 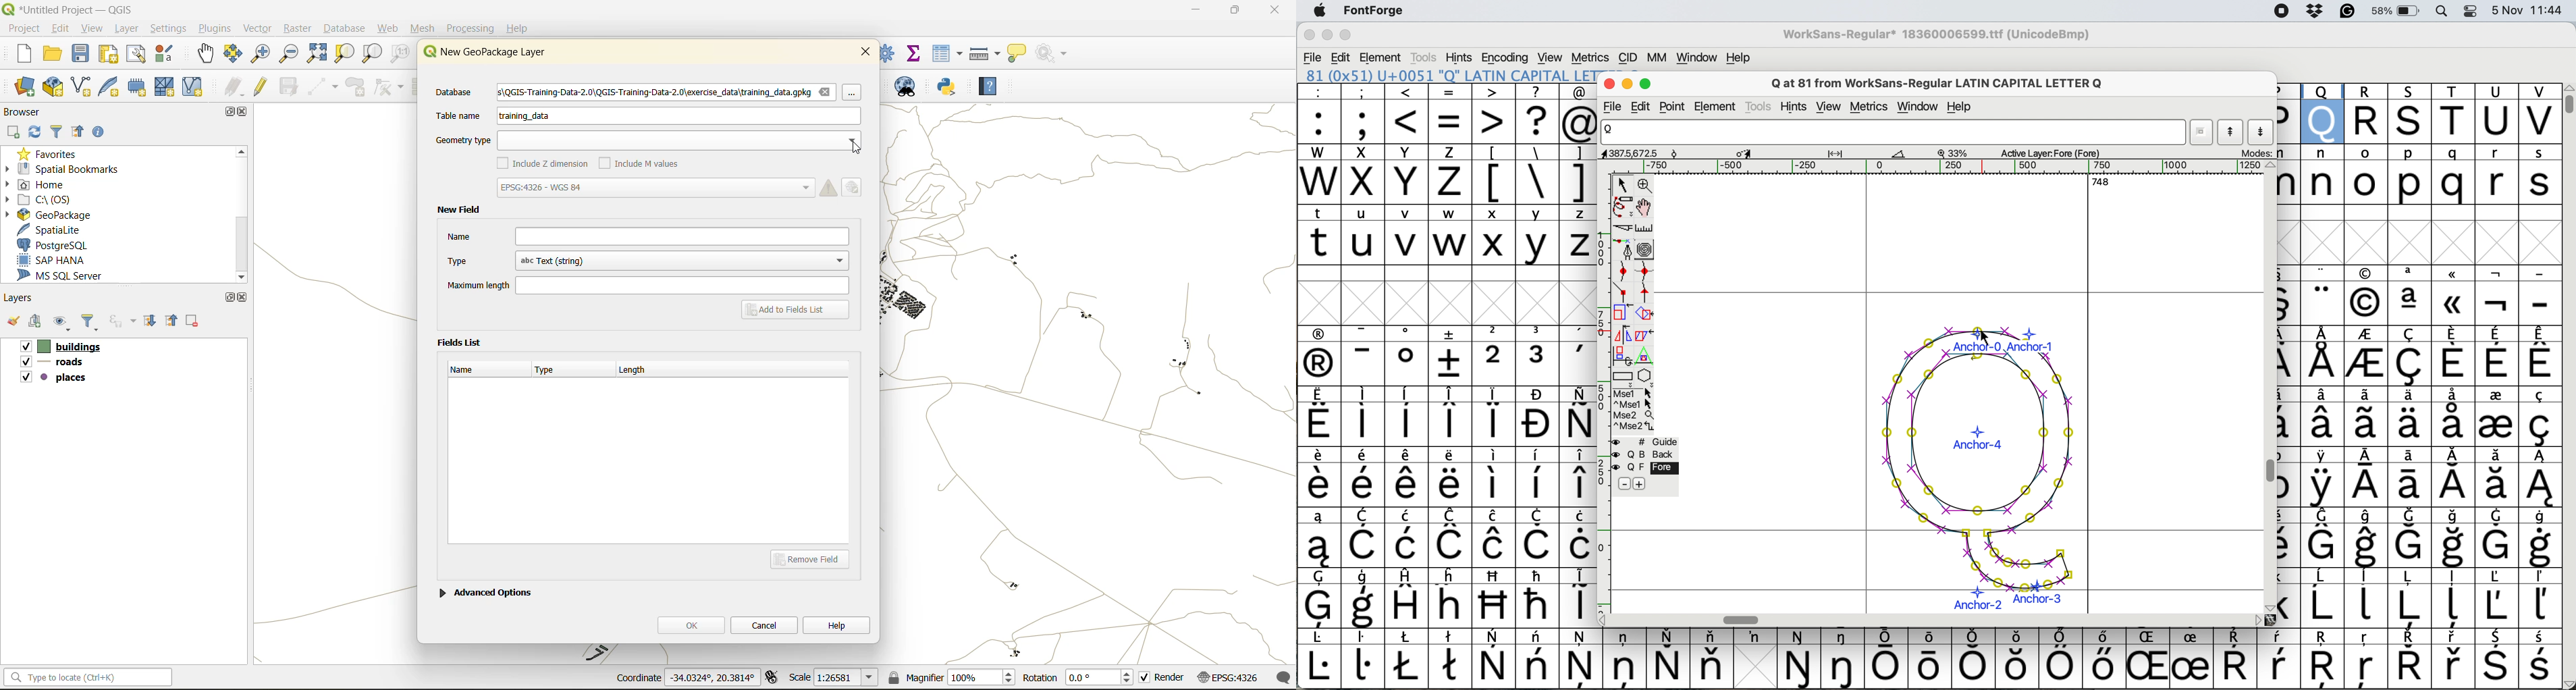 I want to click on add a curve point, so click(x=1621, y=271).